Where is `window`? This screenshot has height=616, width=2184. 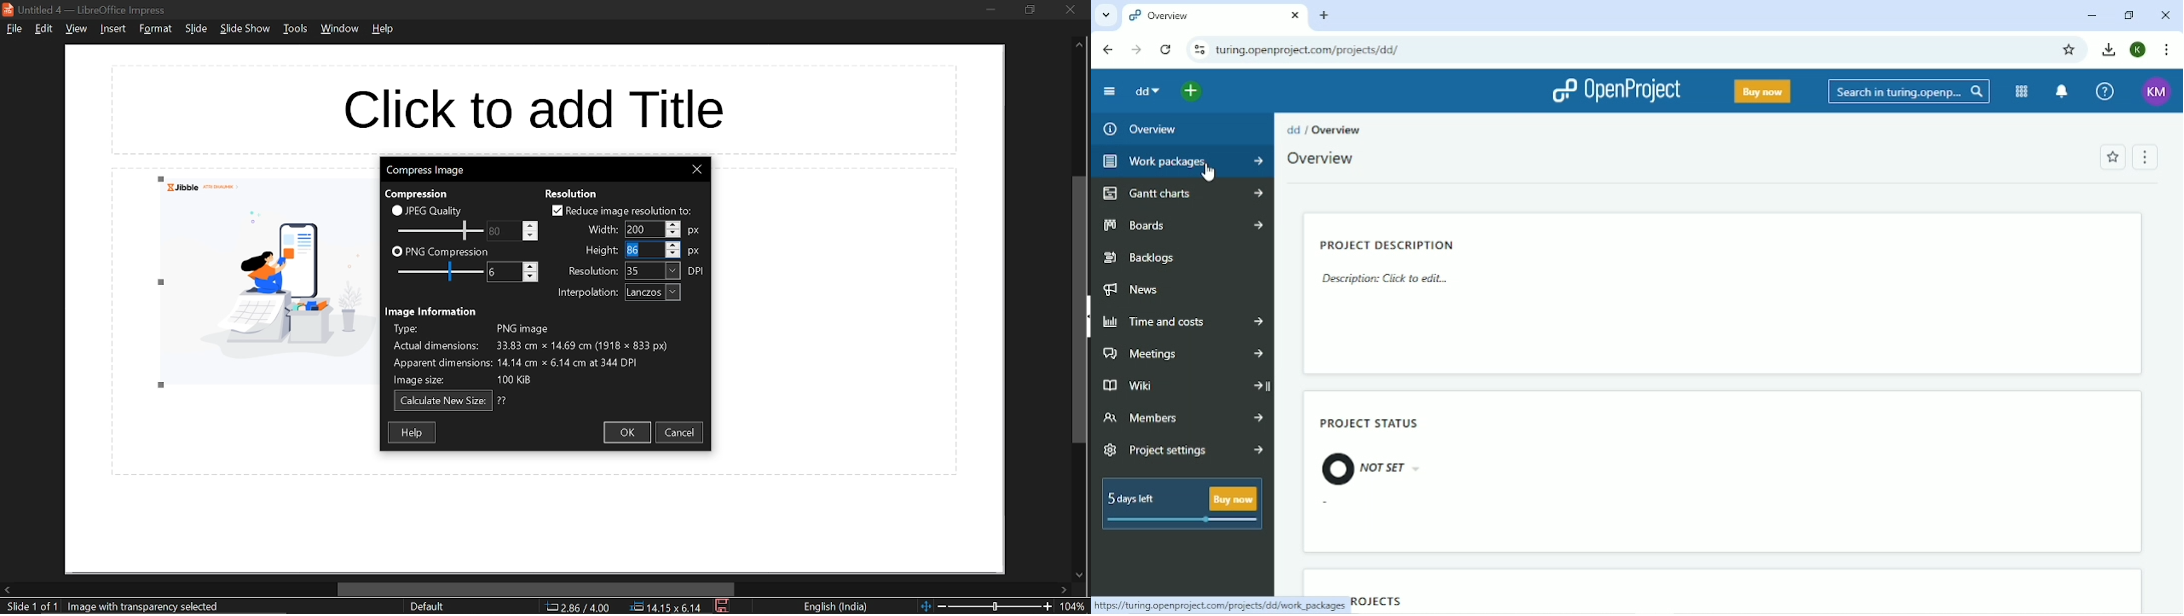
window is located at coordinates (342, 29).